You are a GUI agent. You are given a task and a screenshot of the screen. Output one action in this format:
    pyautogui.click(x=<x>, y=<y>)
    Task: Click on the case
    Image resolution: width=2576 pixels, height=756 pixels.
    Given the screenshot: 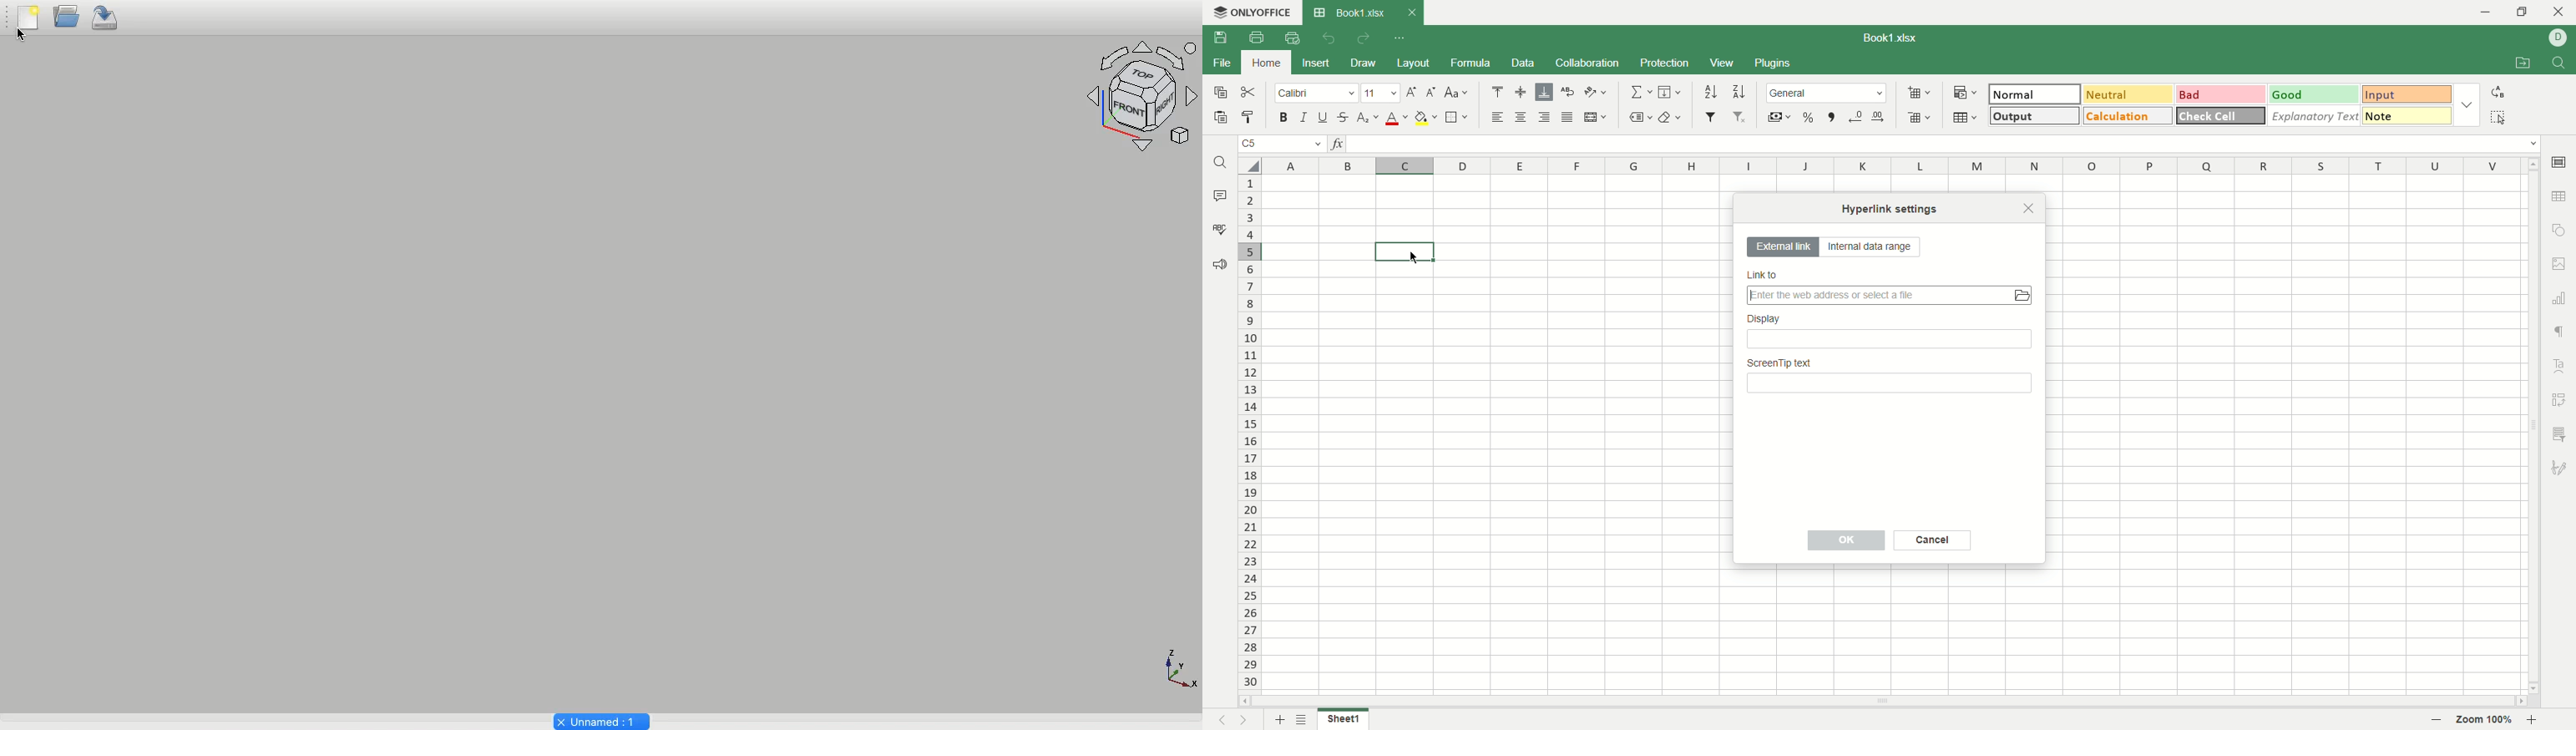 What is the action you would take?
    pyautogui.click(x=1457, y=92)
    